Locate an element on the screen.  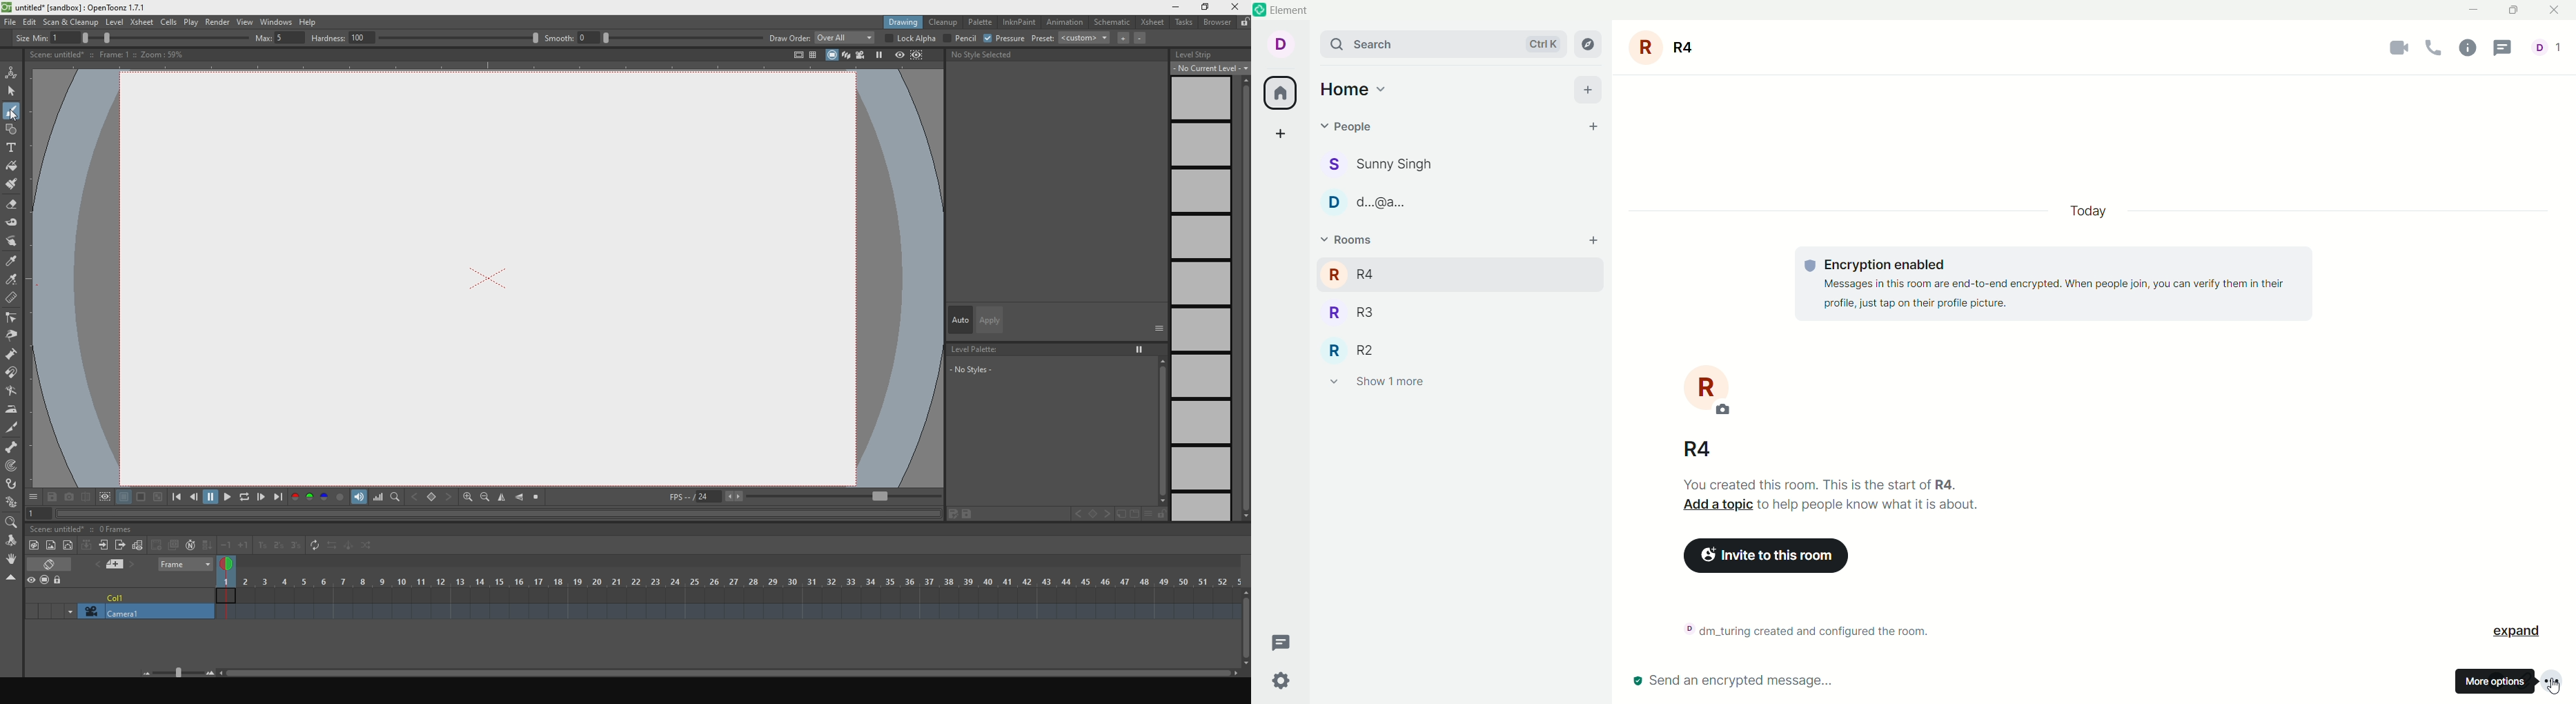
compare with captures is located at coordinates (86, 498).